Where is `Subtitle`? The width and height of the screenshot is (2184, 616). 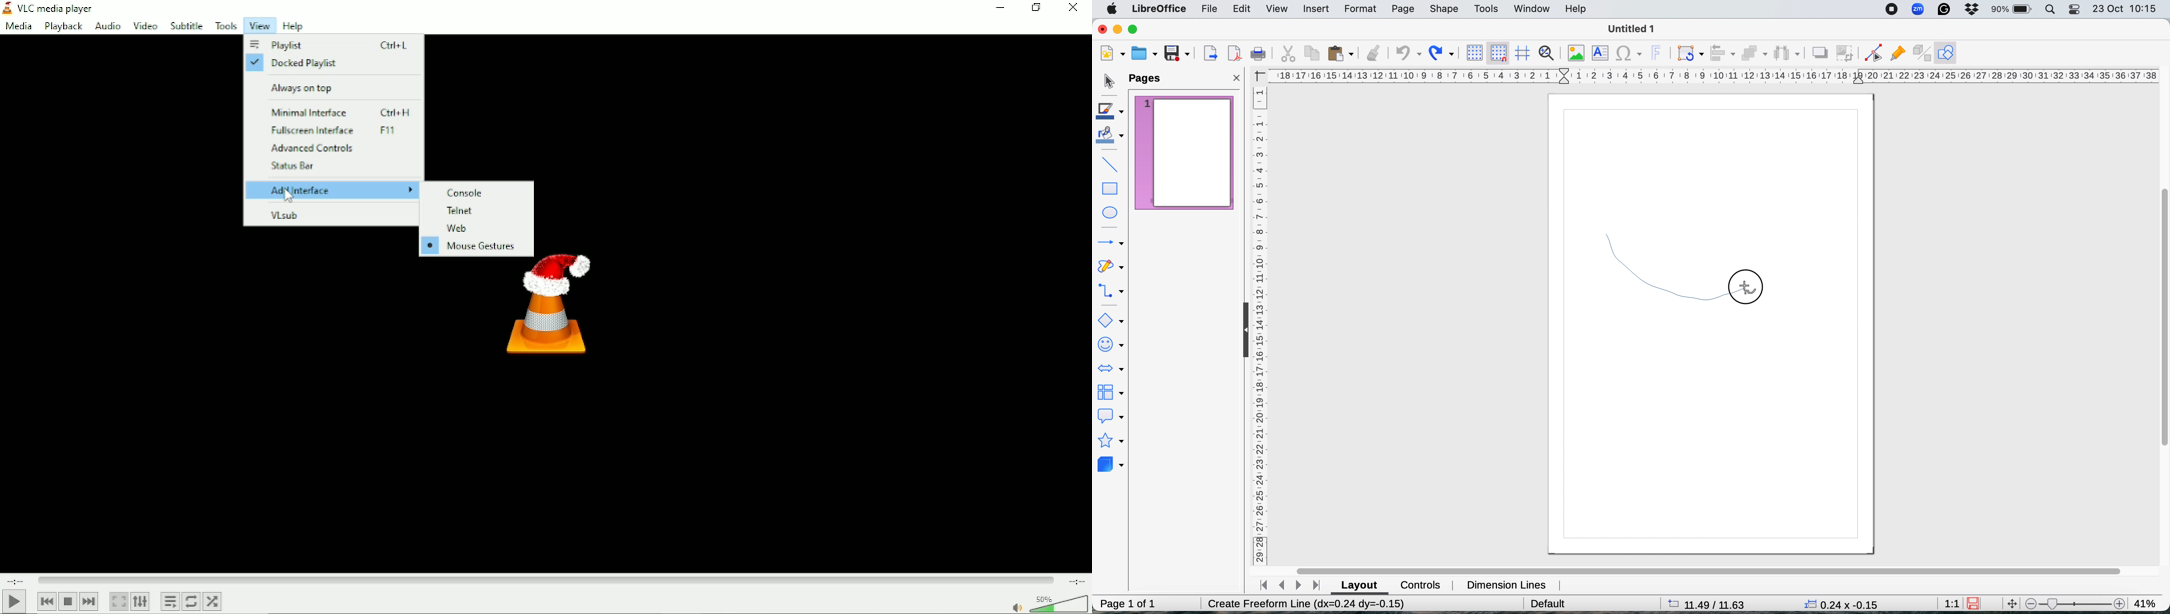
Subtitle is located at coordinates (186, 26).